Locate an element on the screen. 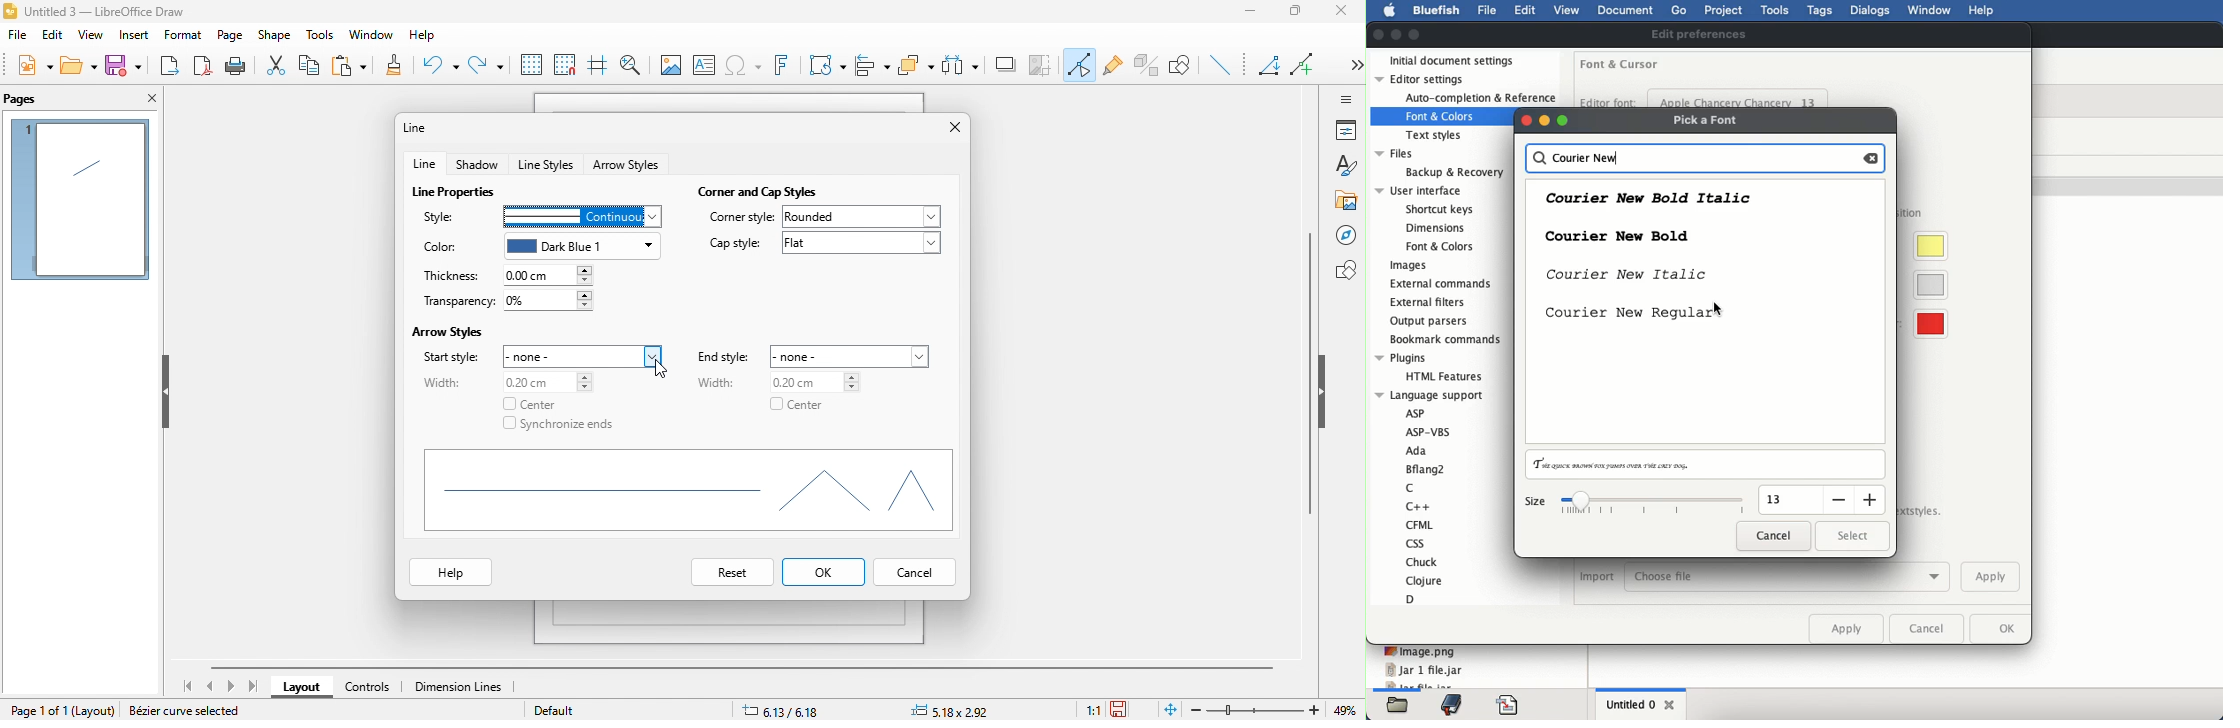  editor settings is located at coordinates (1463, 89).